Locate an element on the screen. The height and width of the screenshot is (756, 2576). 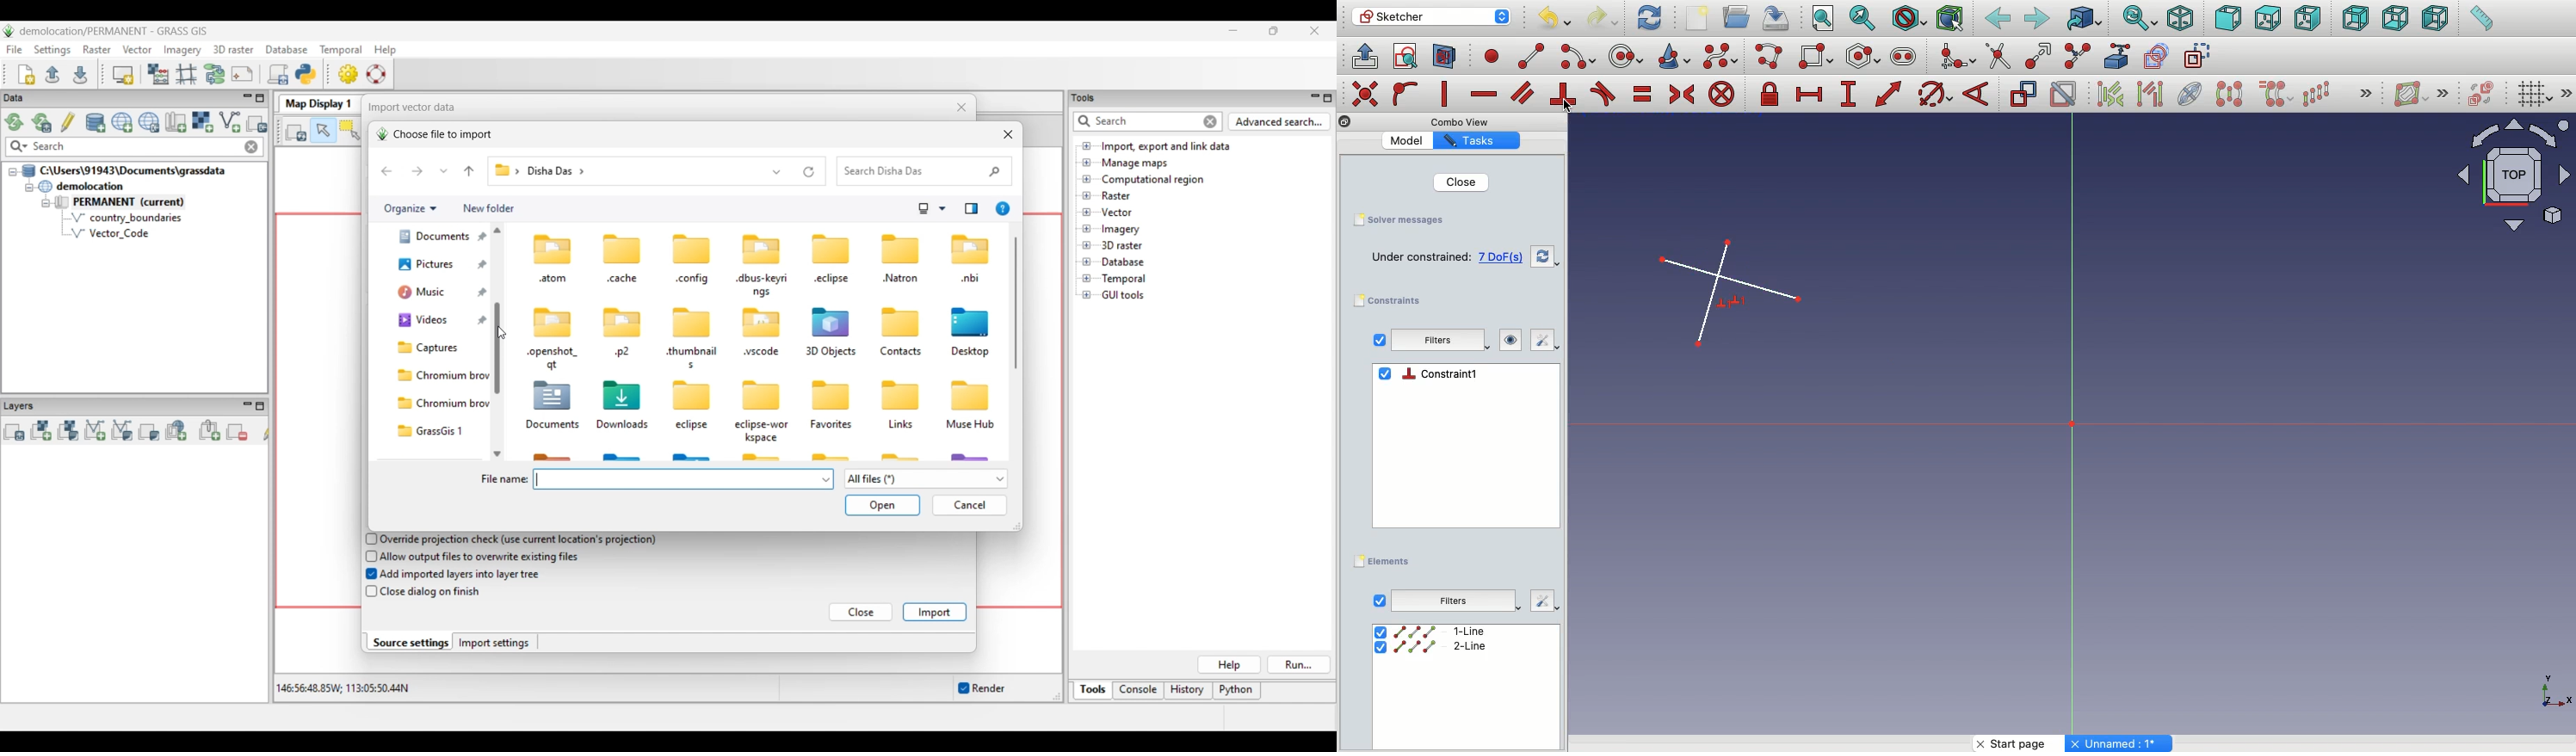
Top is located at coordinates (2266, 20).